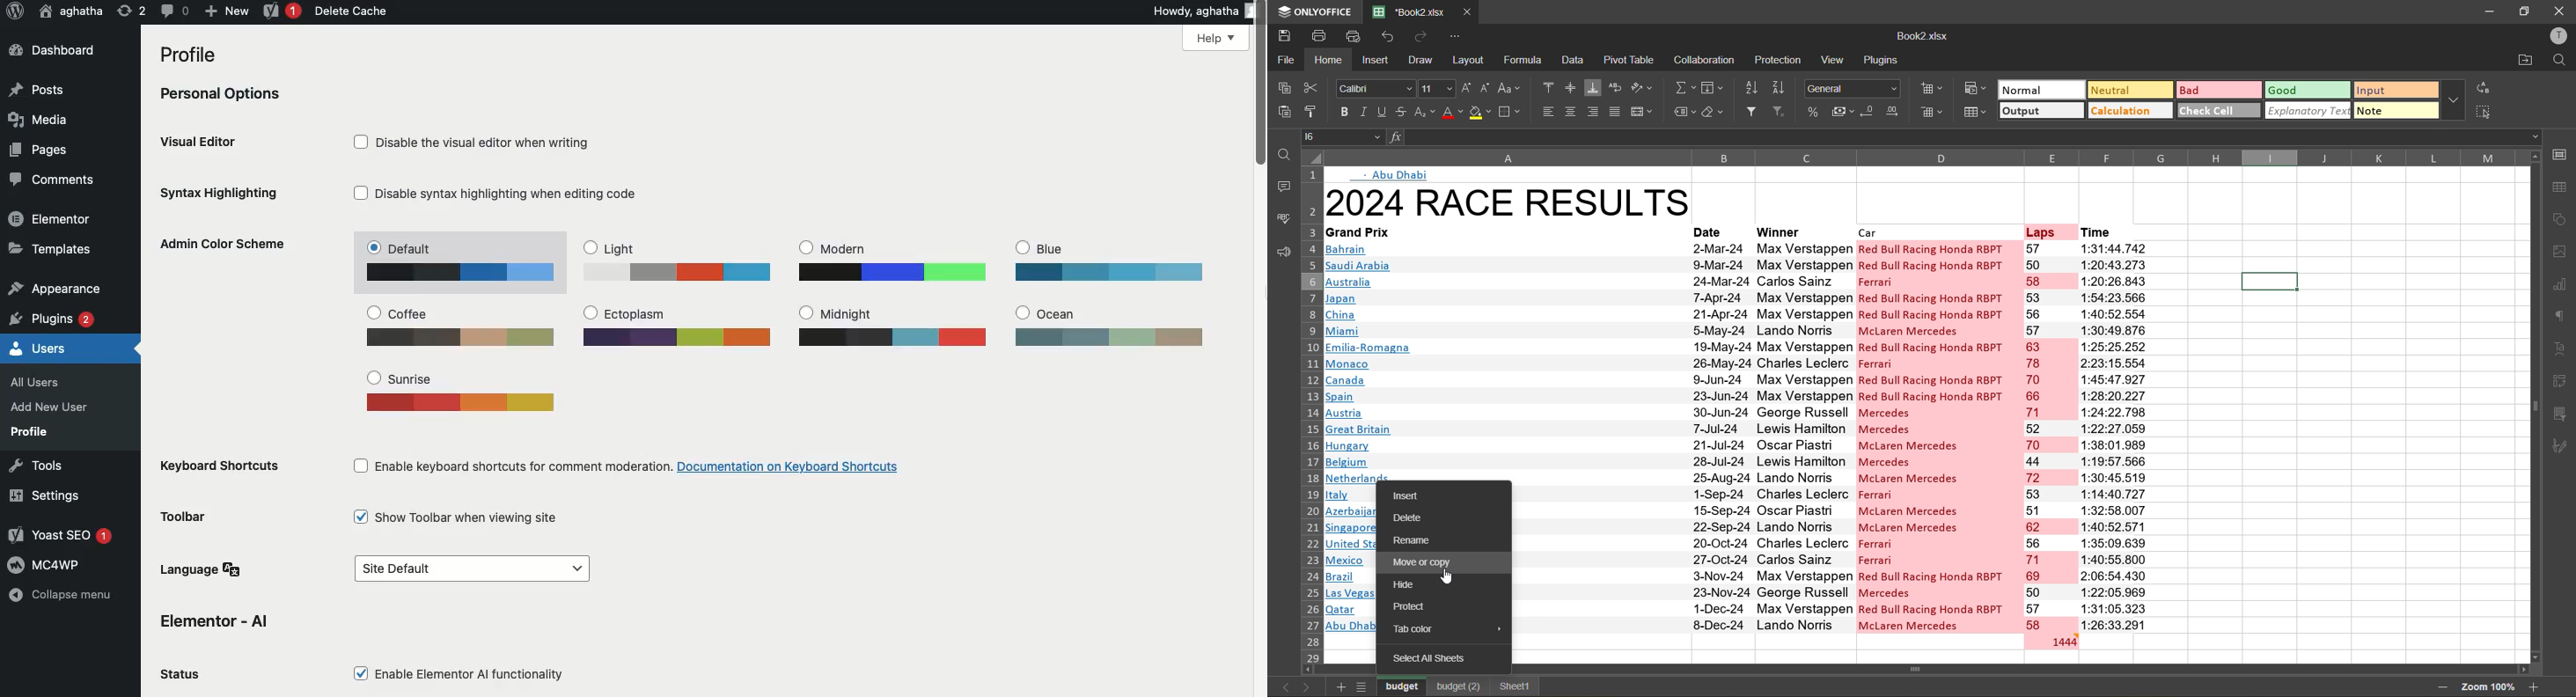 The width and height of the screenshot is (2576, 700). I want to click on Help, so click(1215, 40).